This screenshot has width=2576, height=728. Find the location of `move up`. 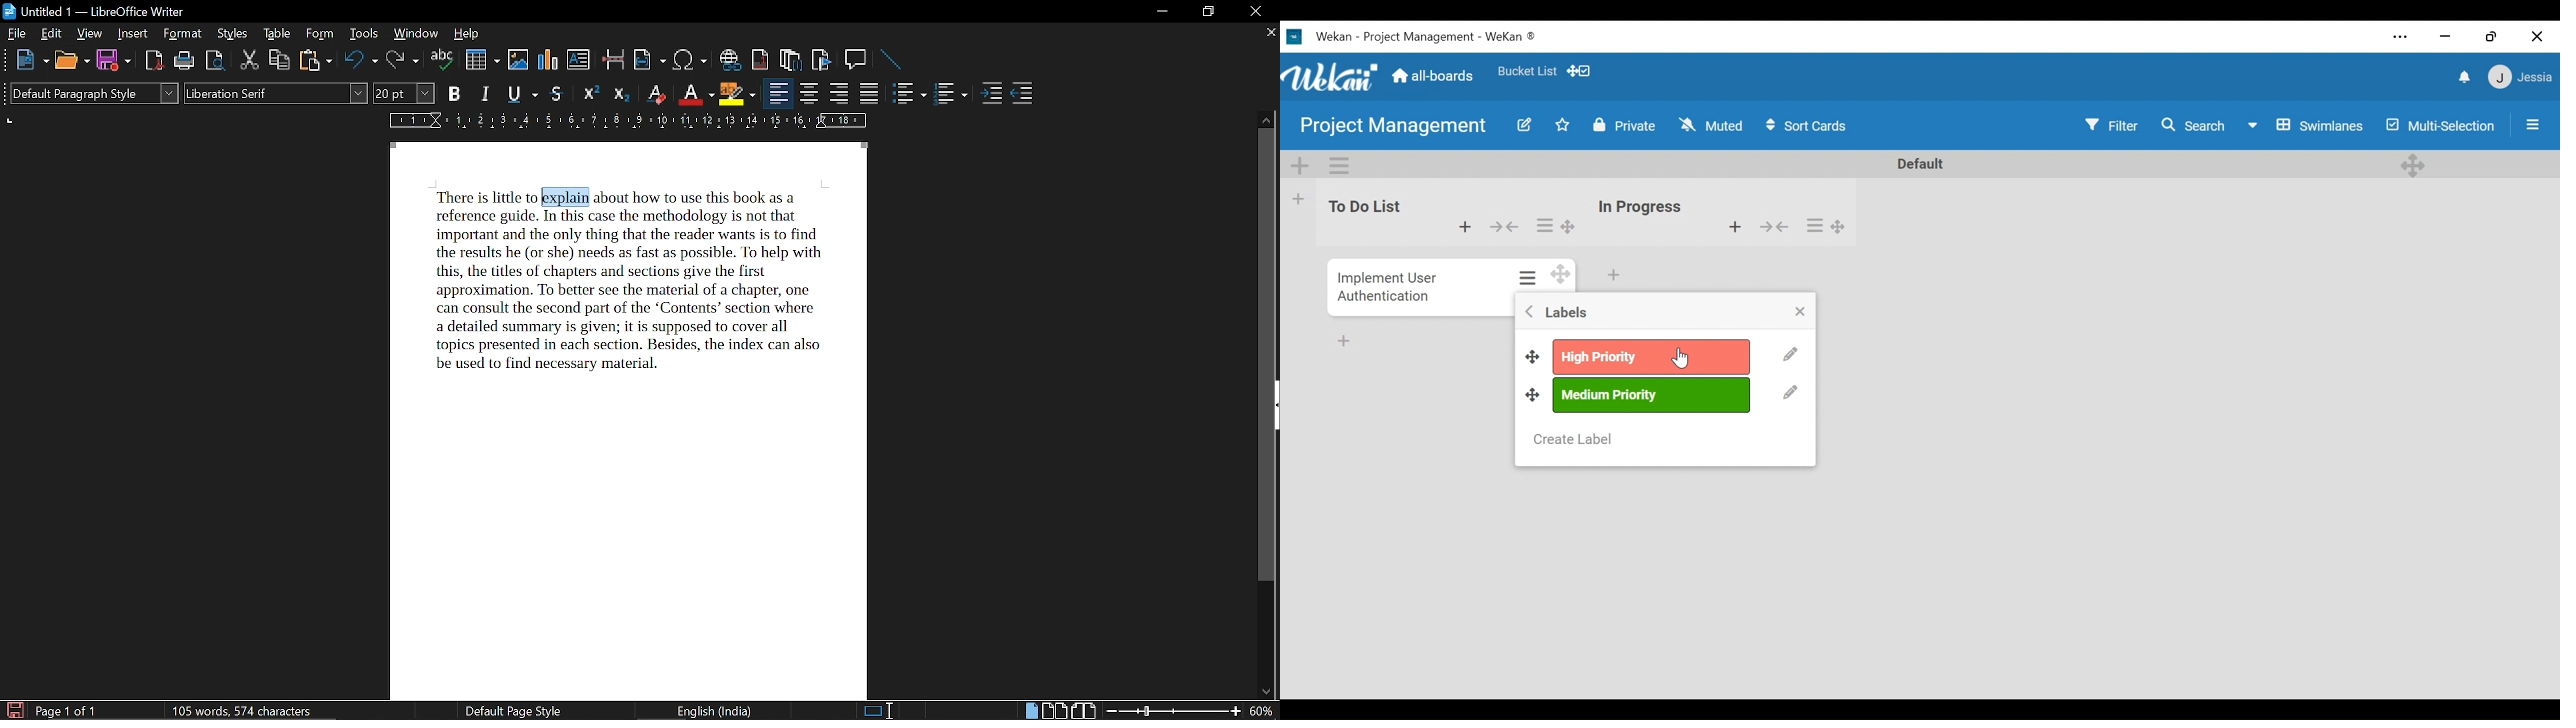

move up is located at coordinates (1268, 119).